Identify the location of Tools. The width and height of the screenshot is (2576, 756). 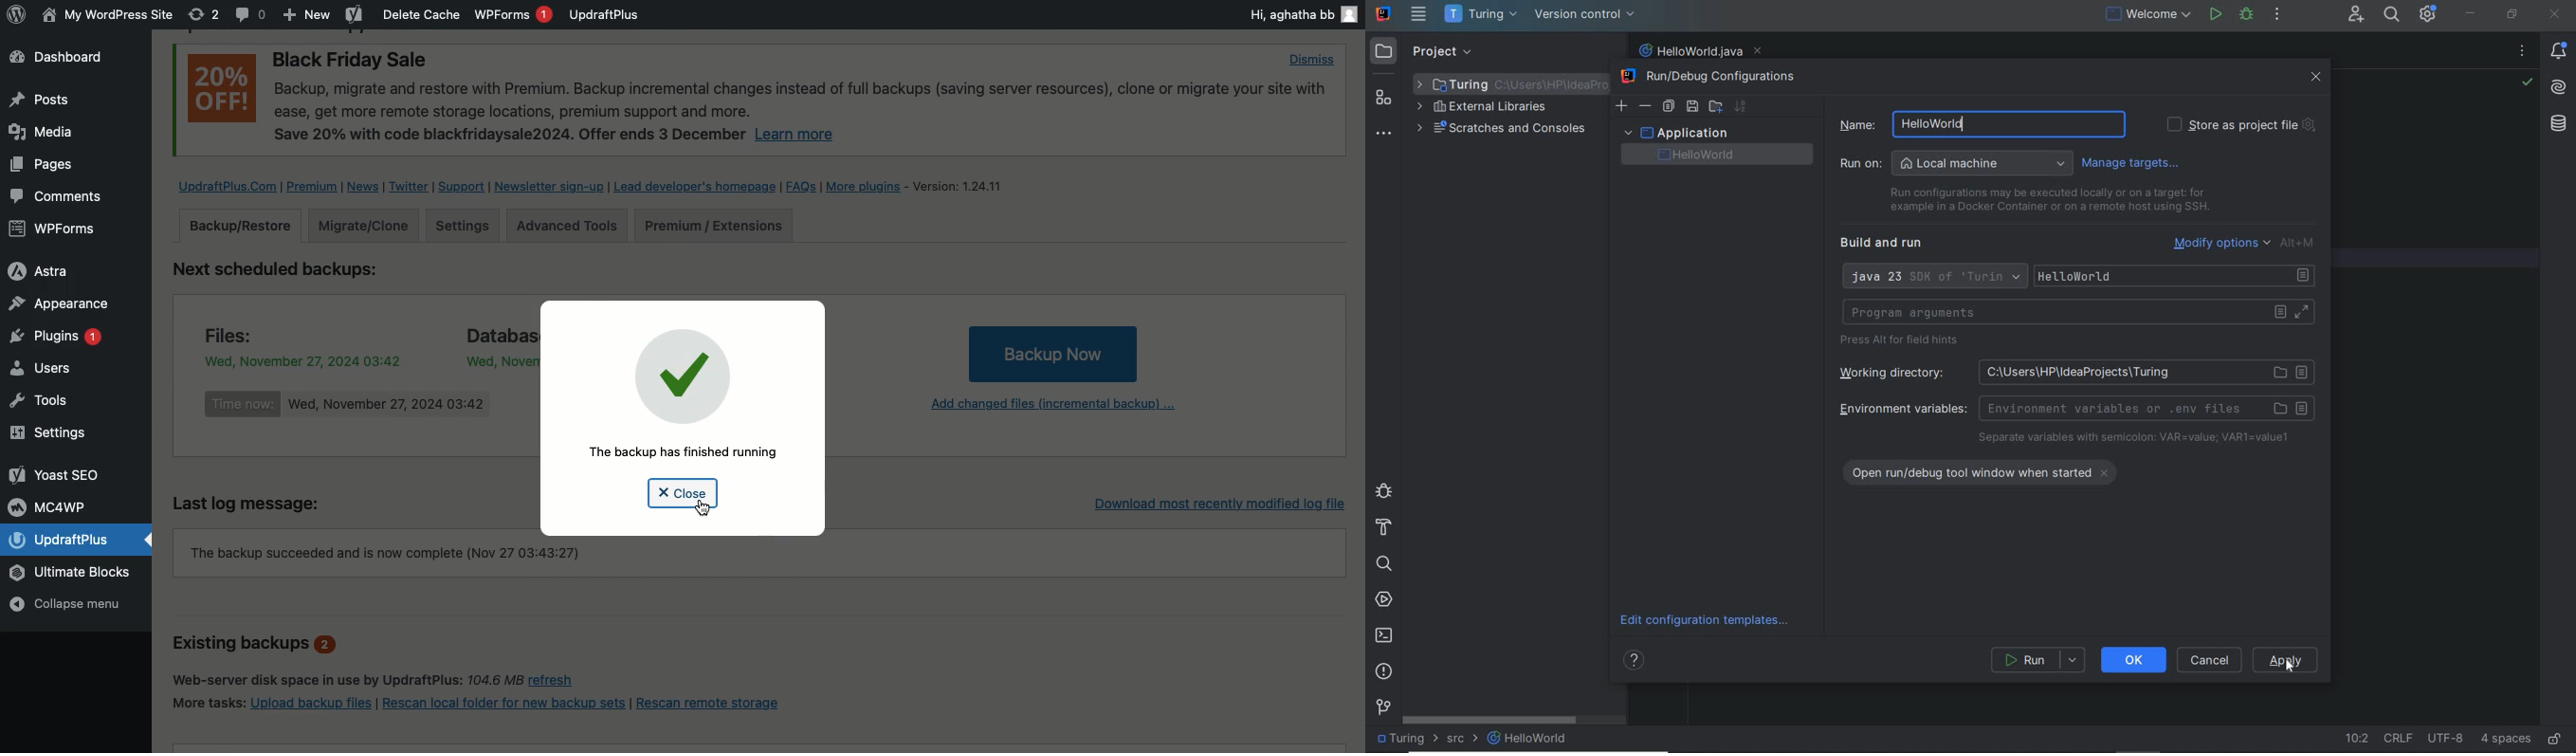
(51, 400).